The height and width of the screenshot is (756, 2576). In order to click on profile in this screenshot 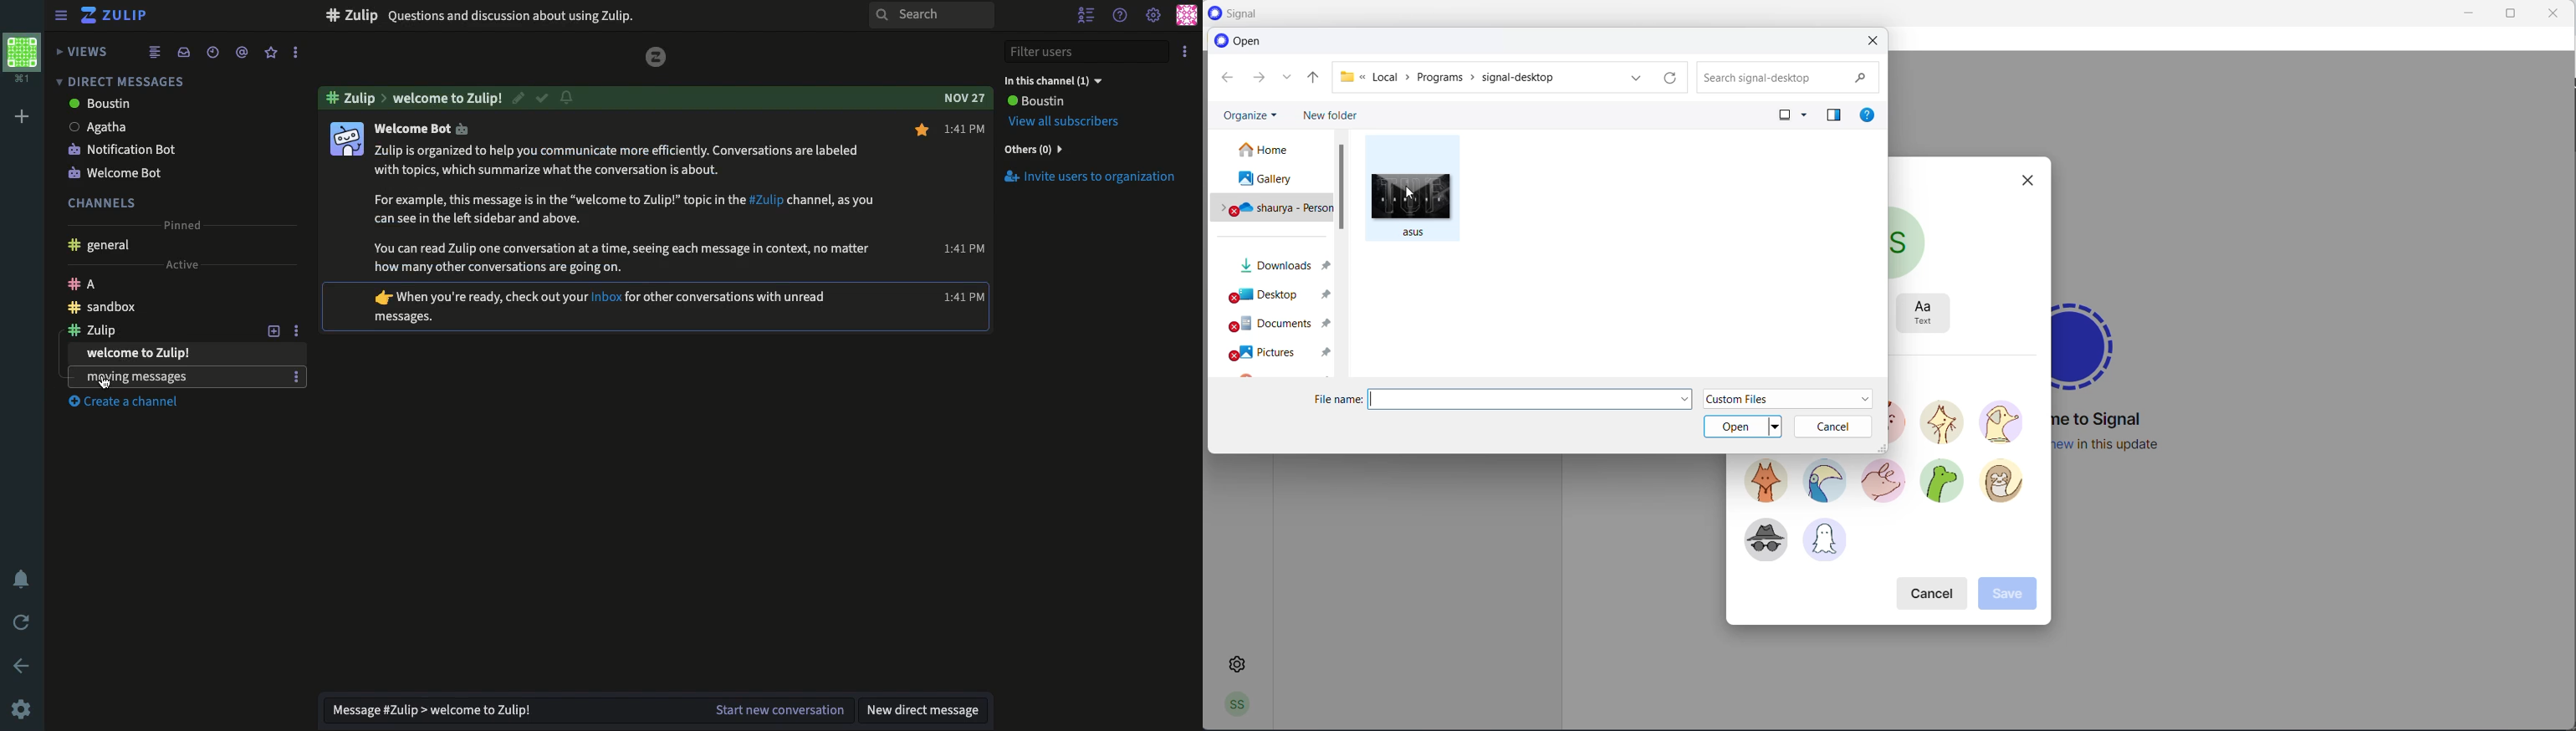, I will do `click(1233, 707)`.